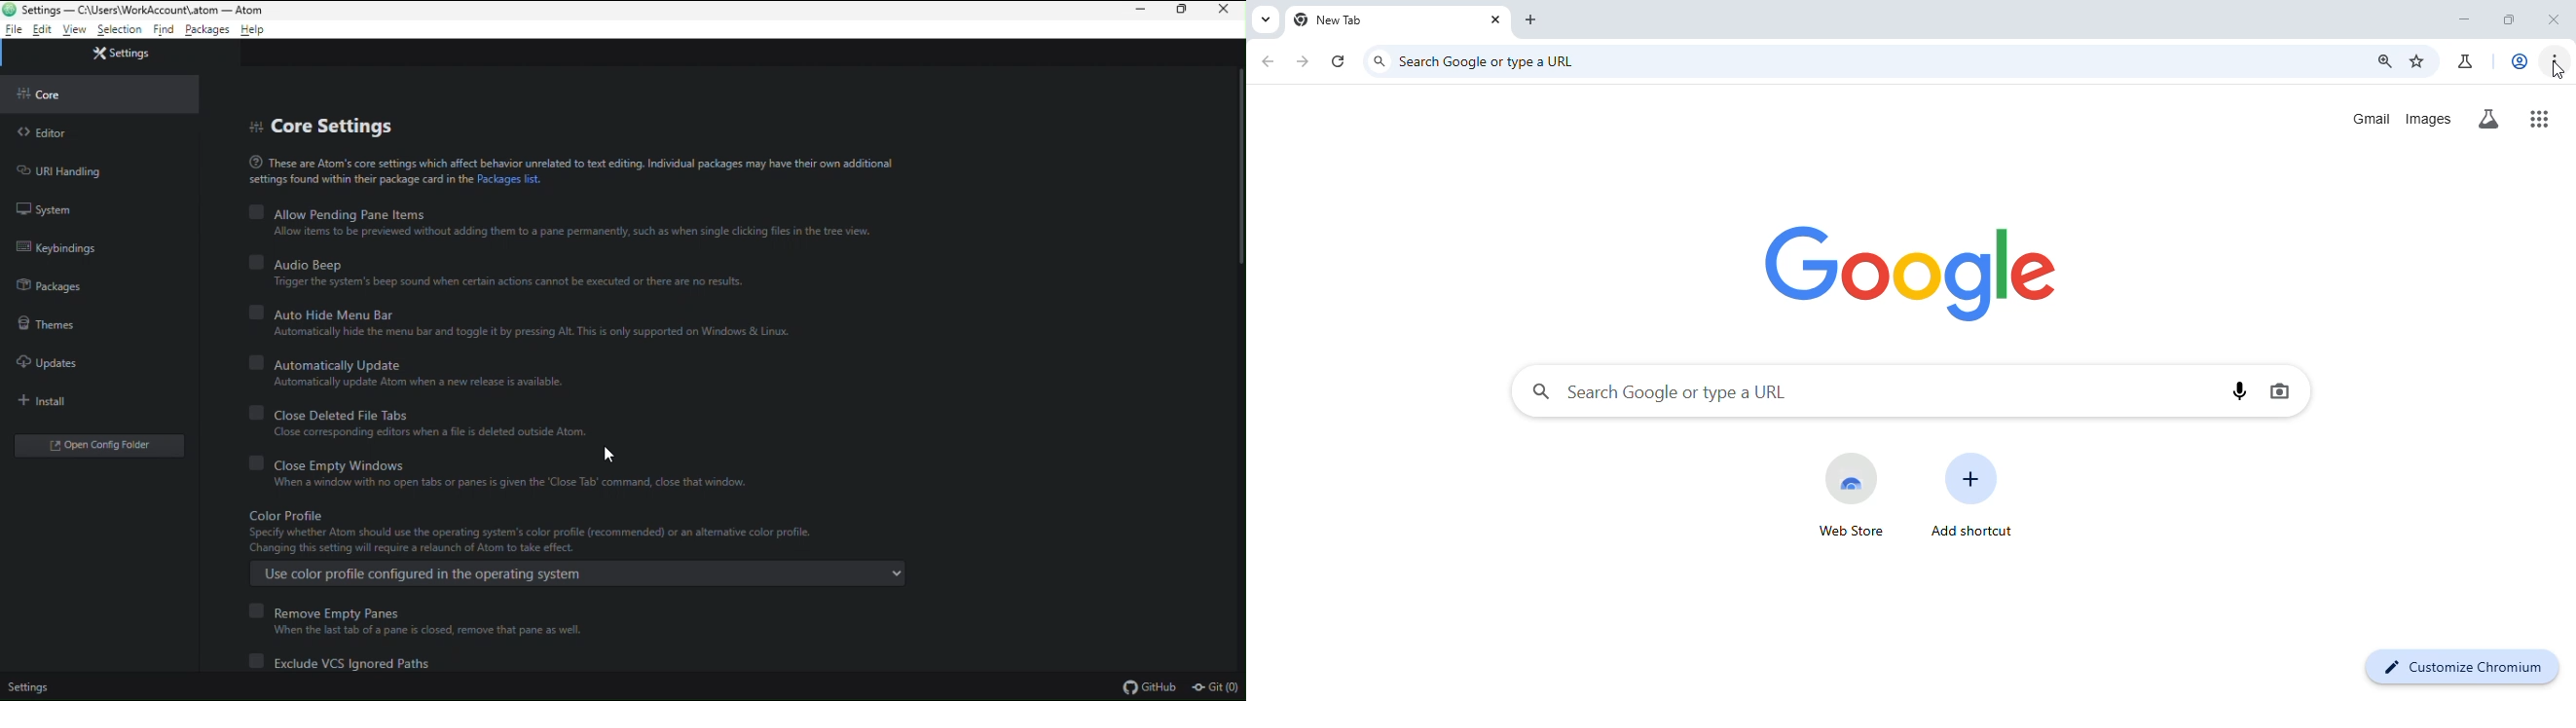 This screenshot has width=2576, height=728. What do you see at coordinates (2510, 20) in the screenshot?
I see `maximize` at bounding box center [2510, 20].